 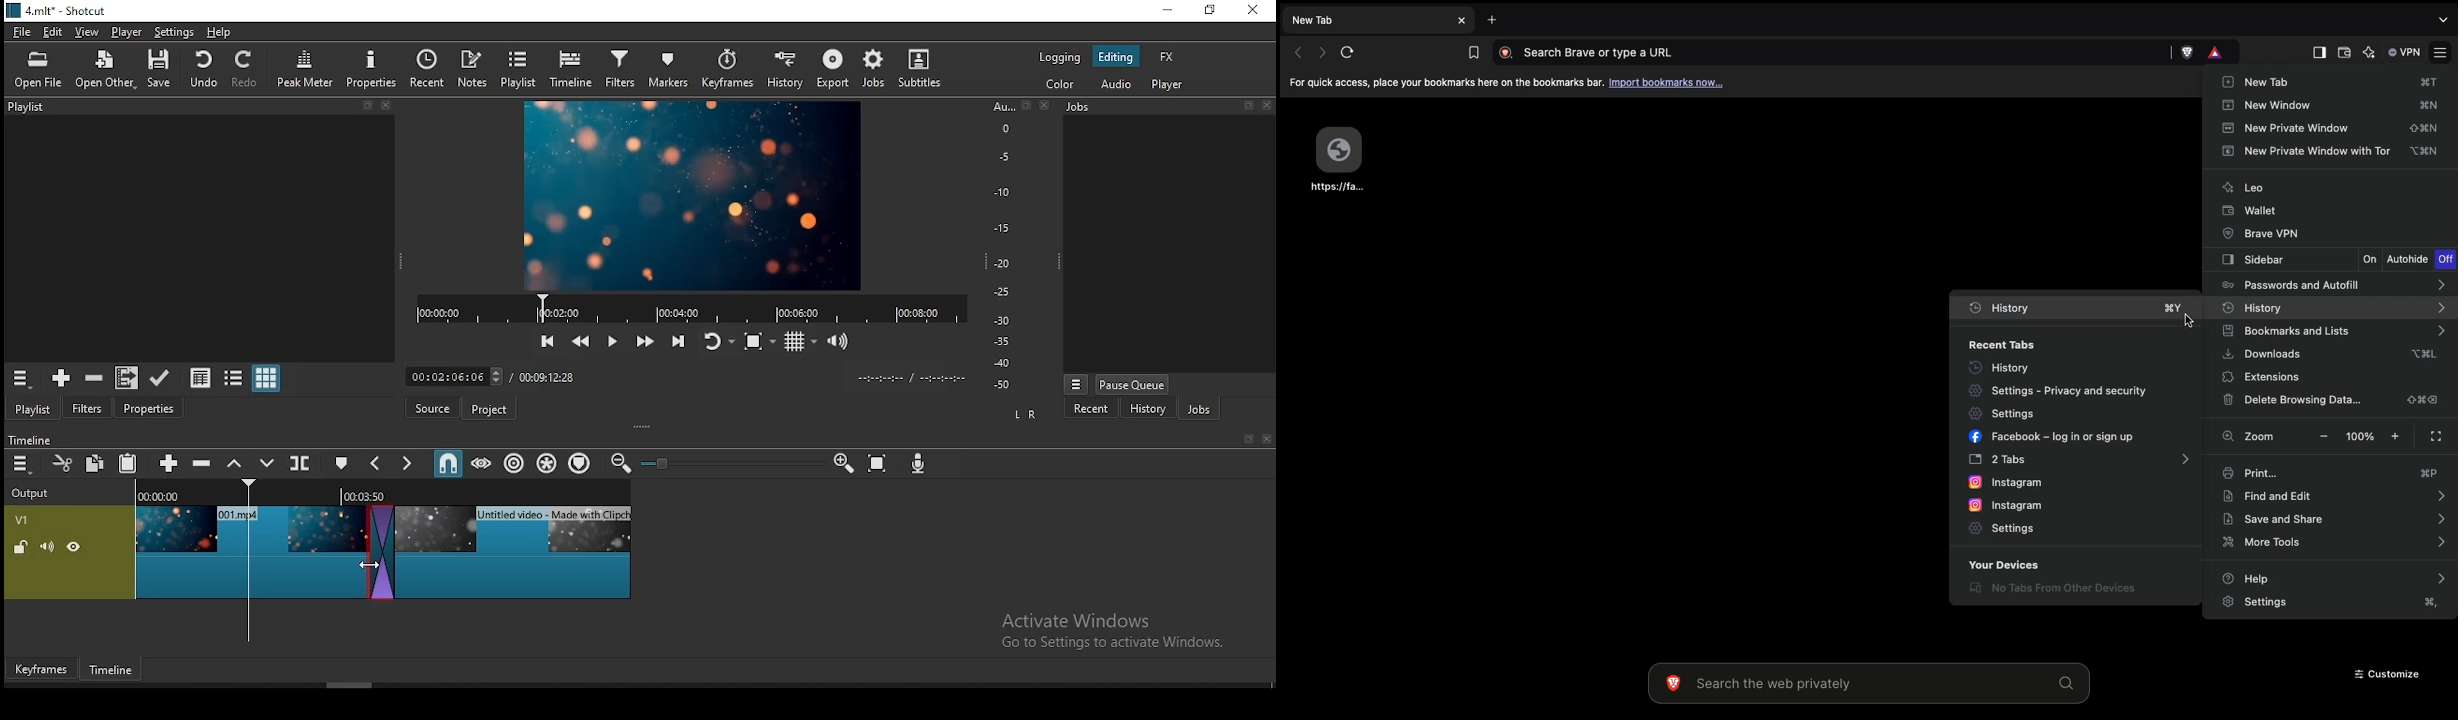 I want to click on toggle zoom, so click(x=758, y=342).